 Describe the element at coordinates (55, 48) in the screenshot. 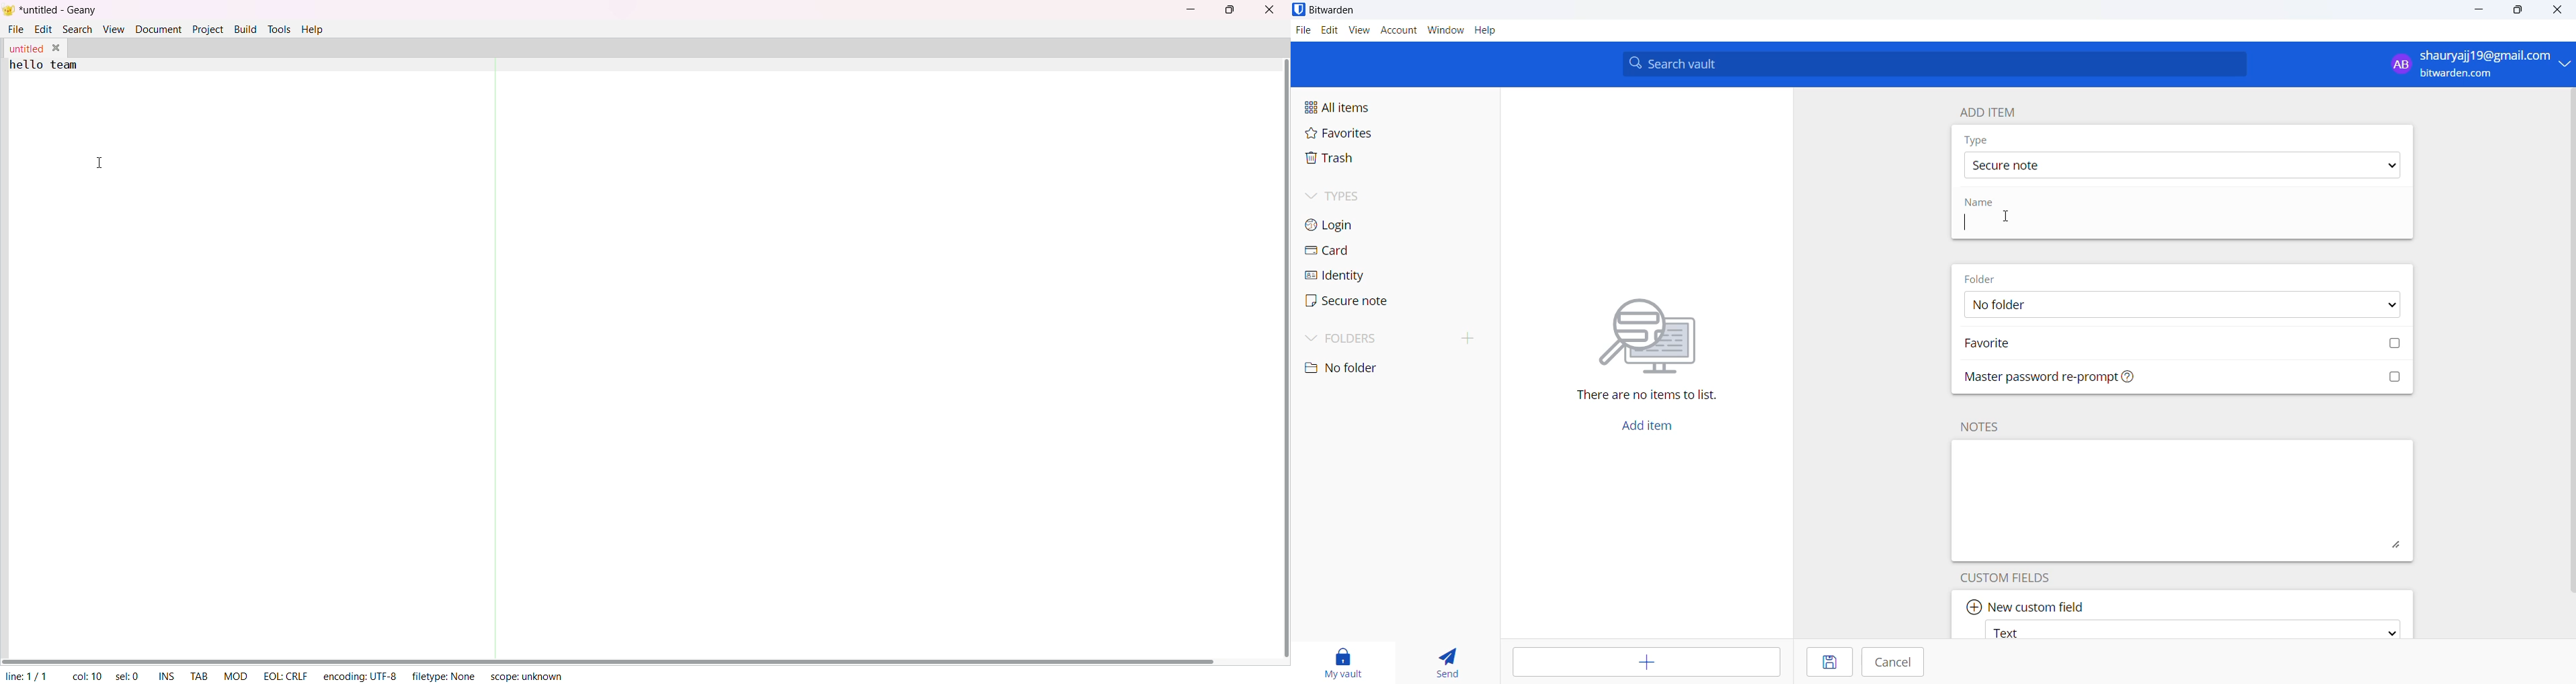

I see `close` at that location.